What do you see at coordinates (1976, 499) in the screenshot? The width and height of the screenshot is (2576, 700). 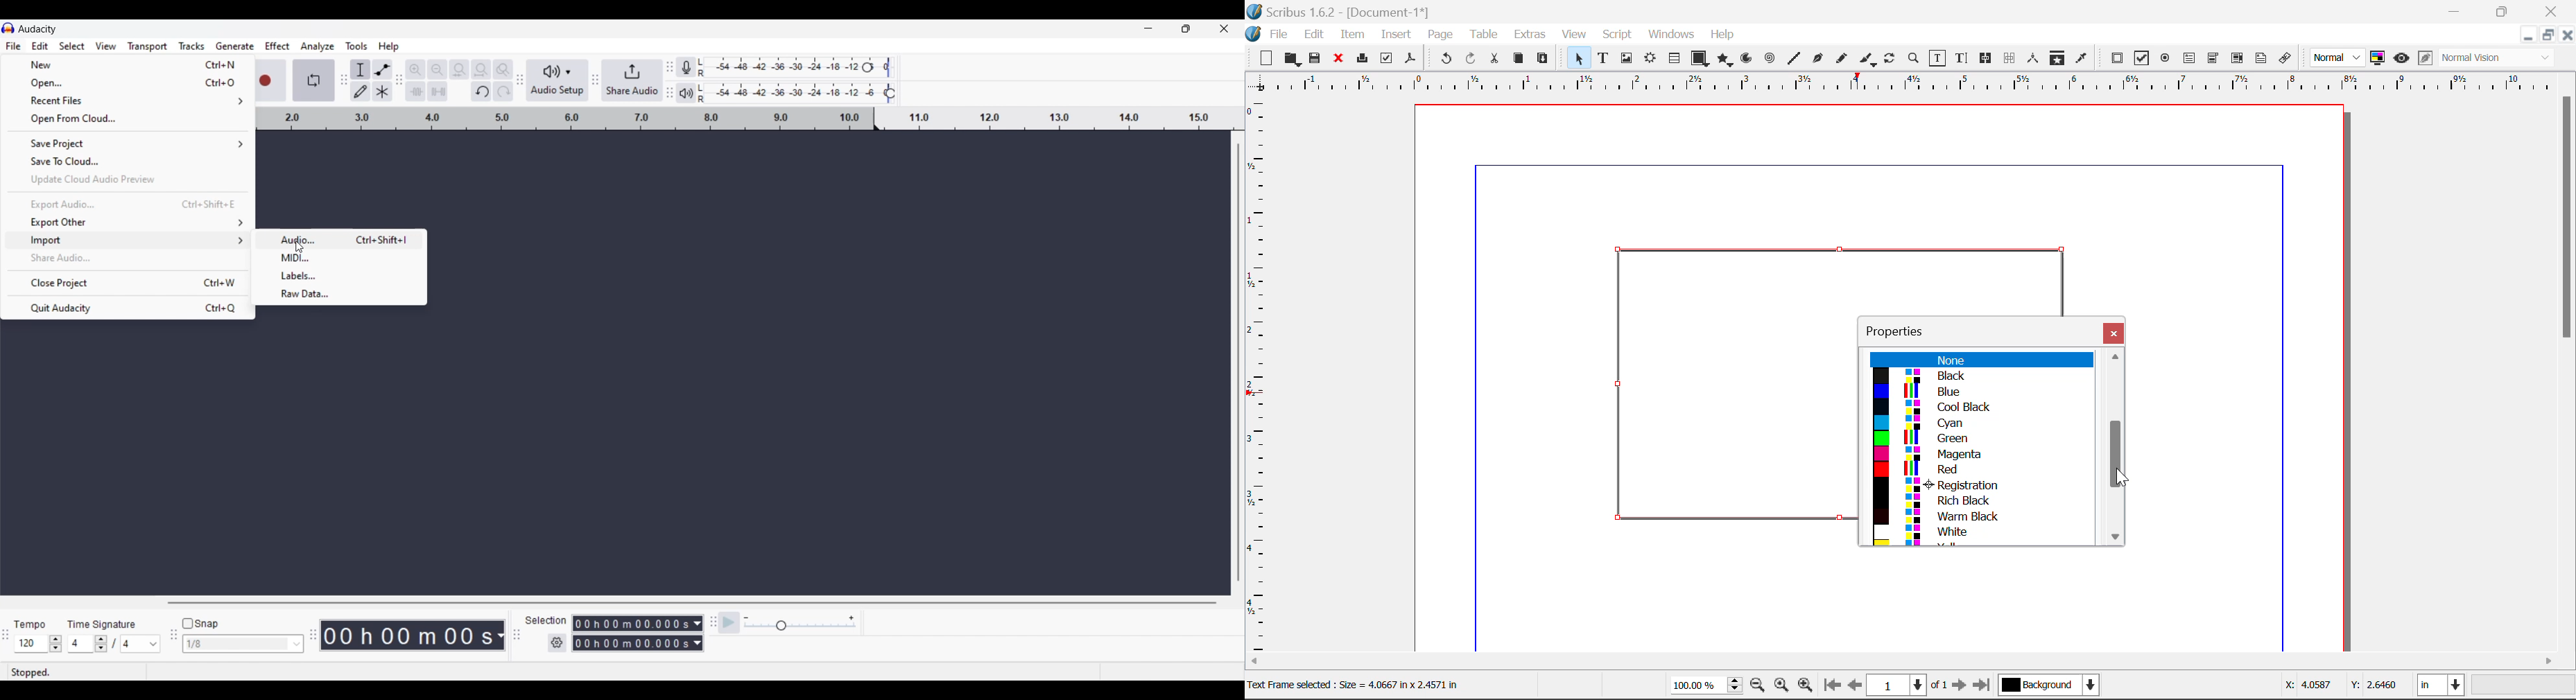 I see `Rich Black` at bounding box center [1976, 499].